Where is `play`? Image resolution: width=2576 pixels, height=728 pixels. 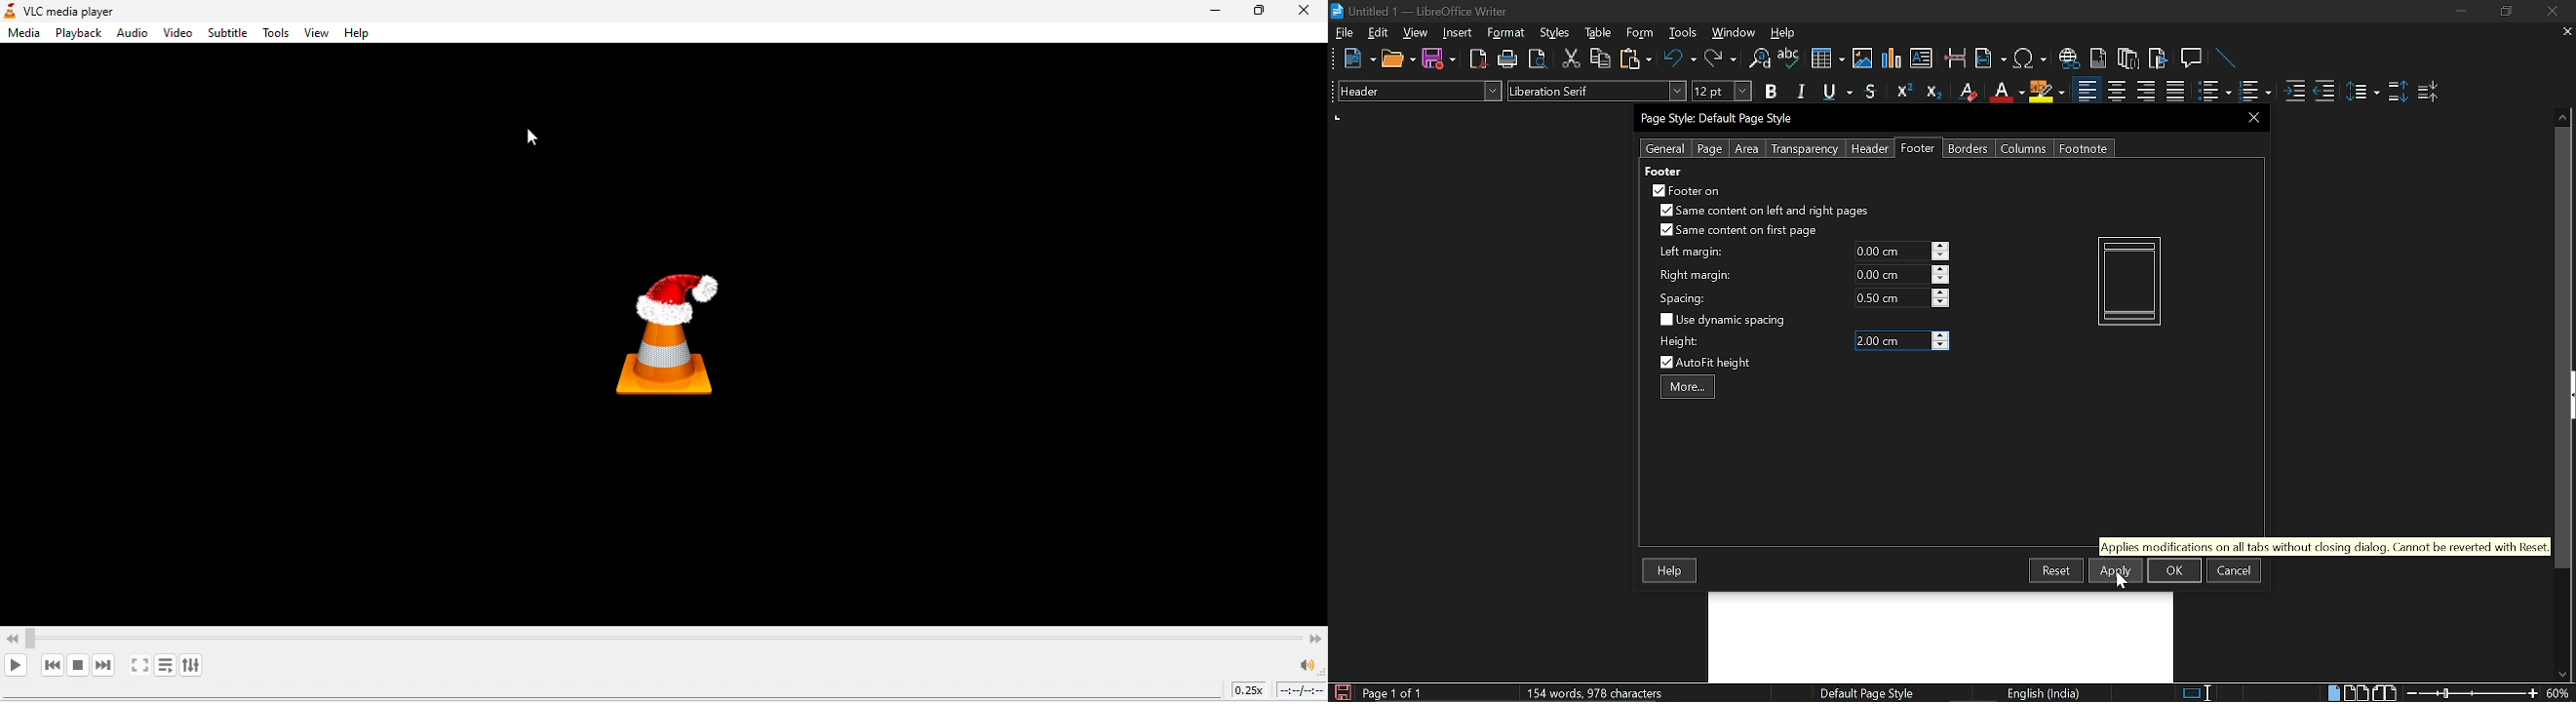
play is located at coordinates (19, 662).